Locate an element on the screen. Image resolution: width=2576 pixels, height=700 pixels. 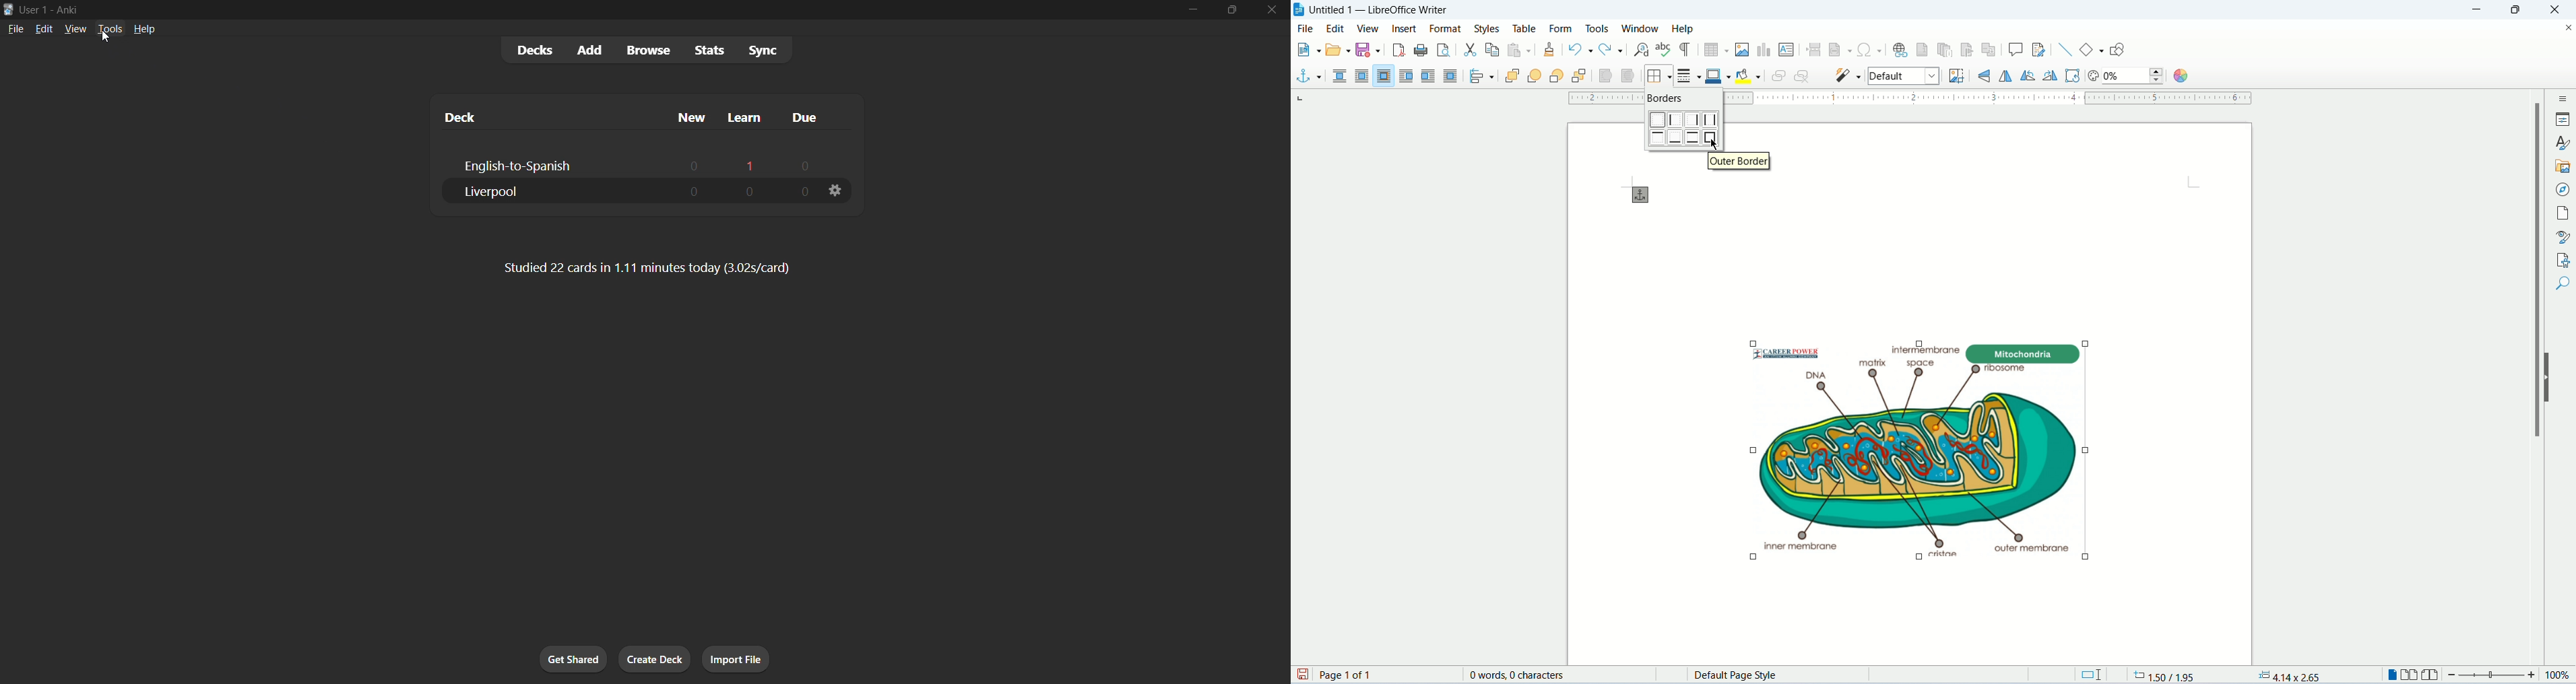
parallel is located at coordinates (1364, 76).